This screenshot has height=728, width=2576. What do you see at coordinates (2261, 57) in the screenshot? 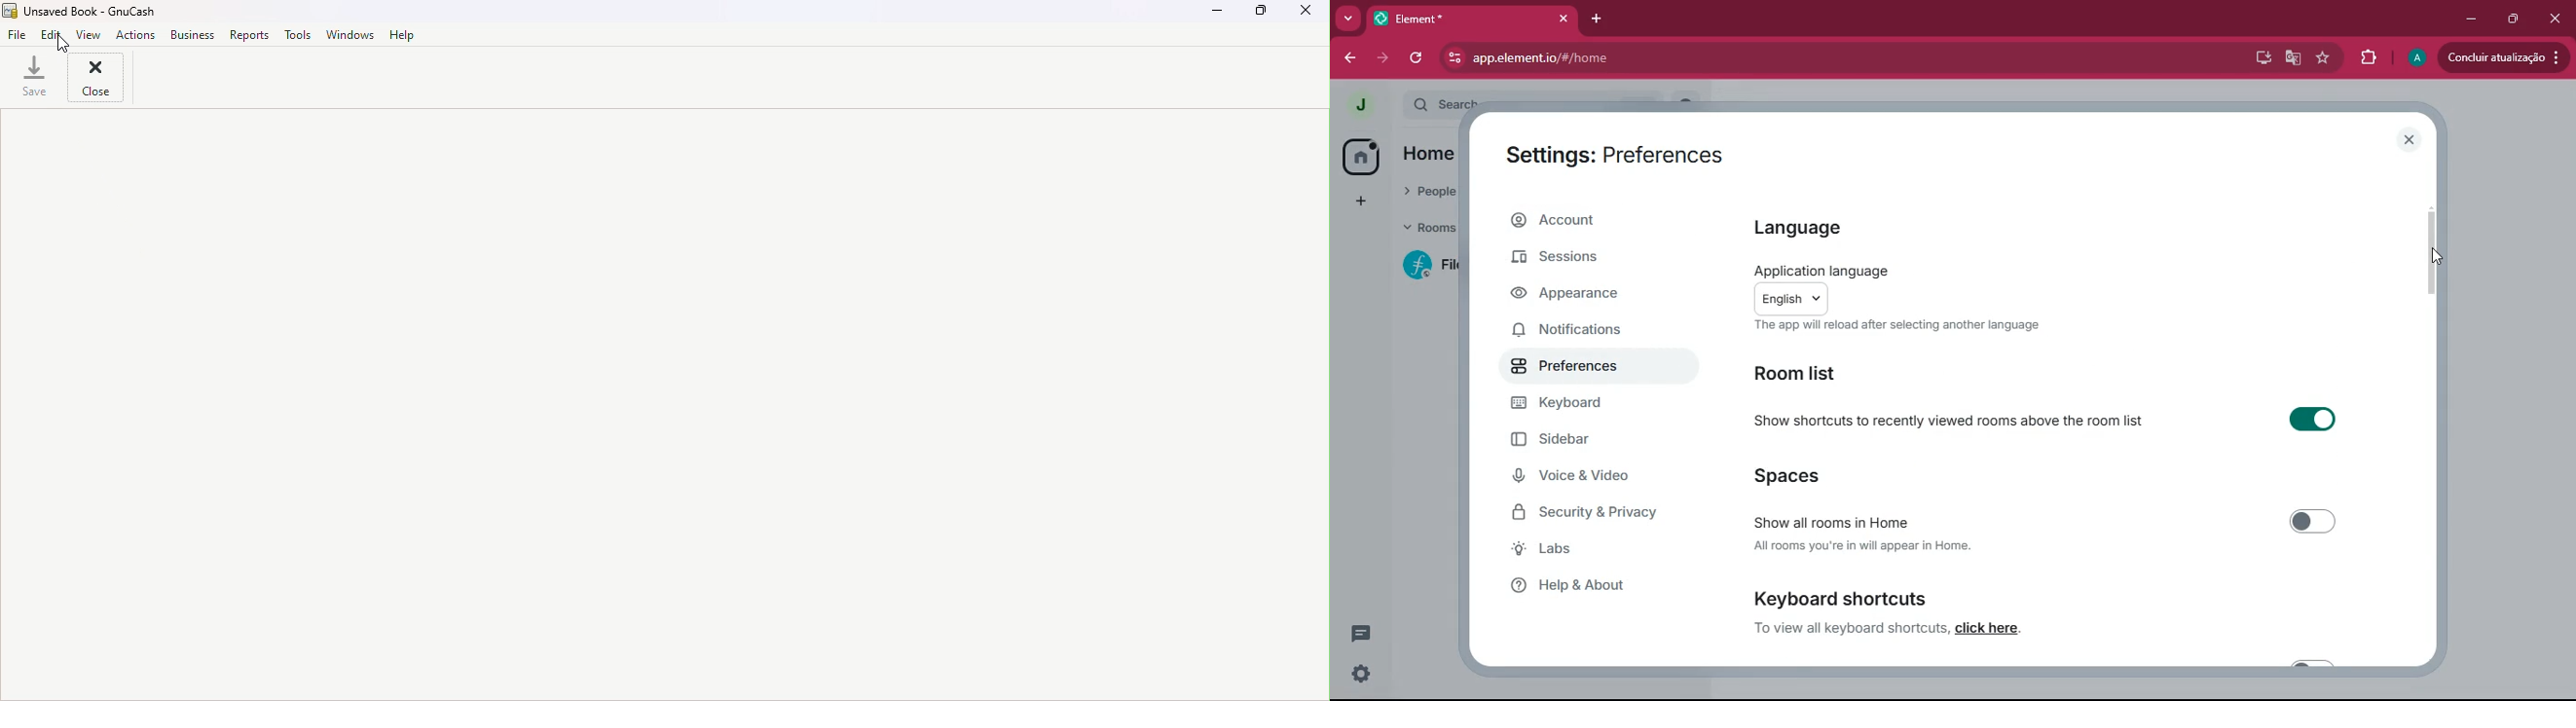
I see `desktop` at bounding box center [2261, 57].